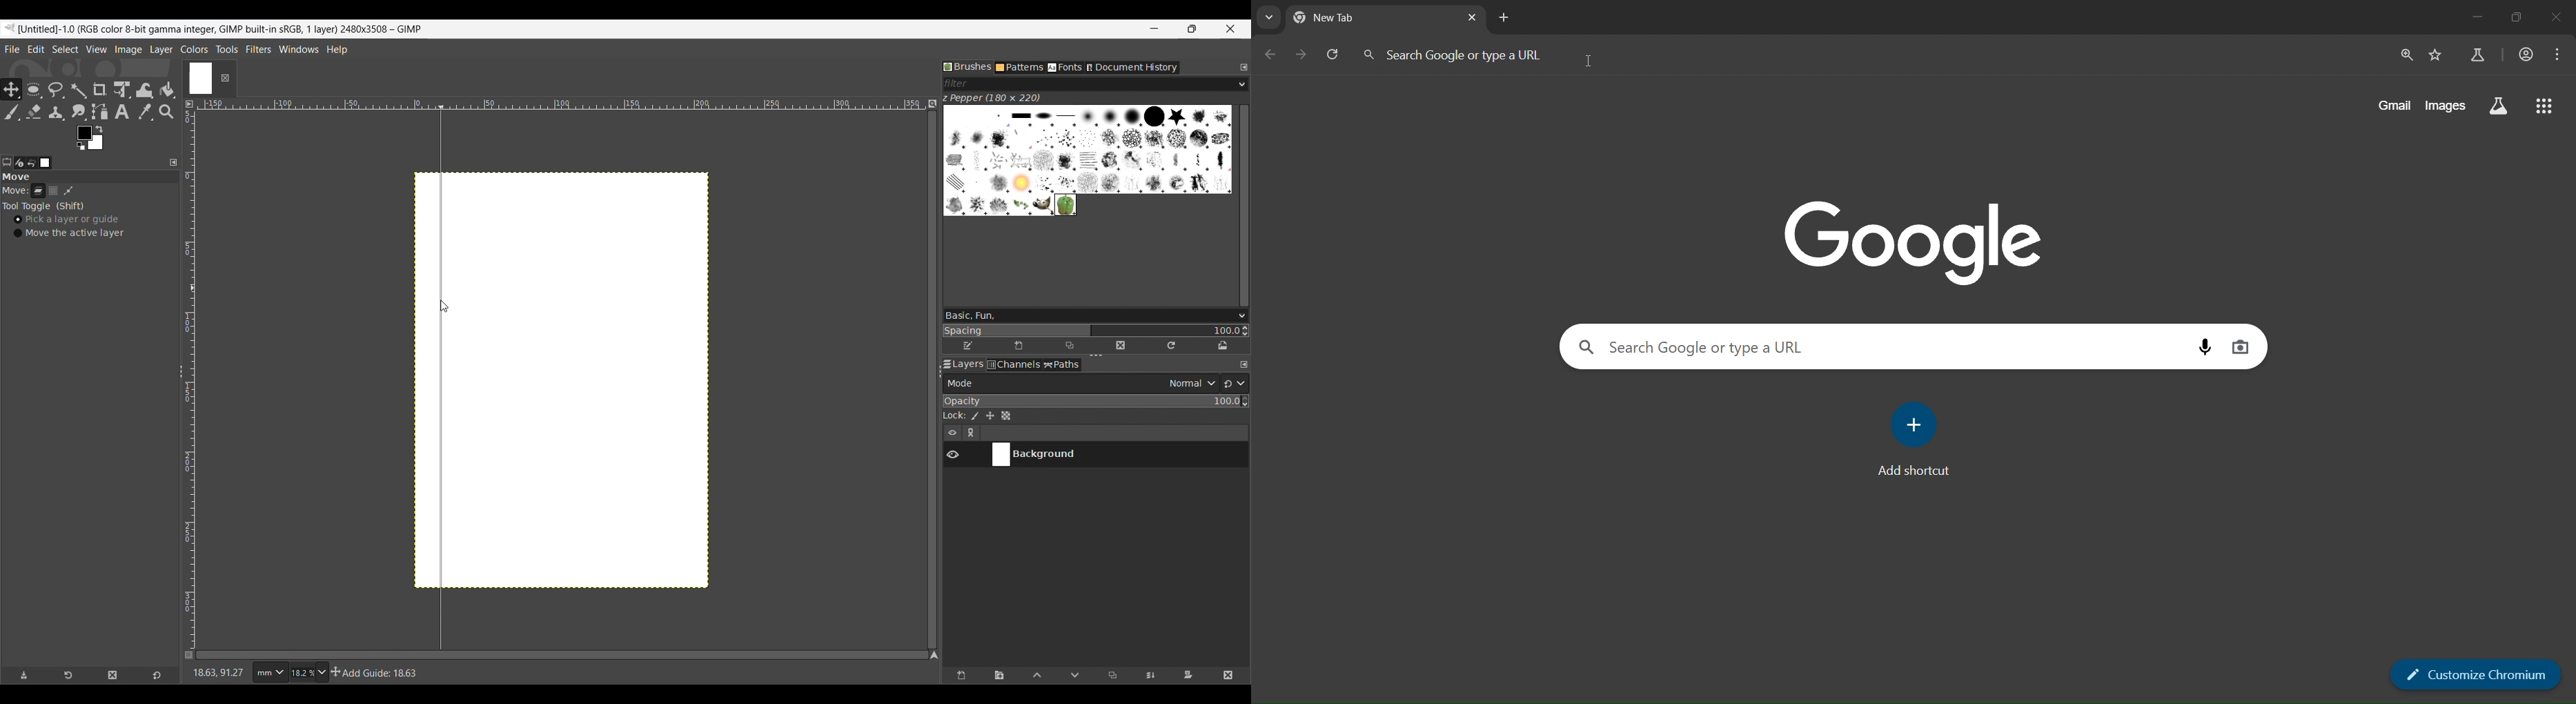 This screenshot has width=2576, height=728. Describe the element at coordinates (932, 104) in the screenshot. I see `Zoom image when video size changes` at that location.